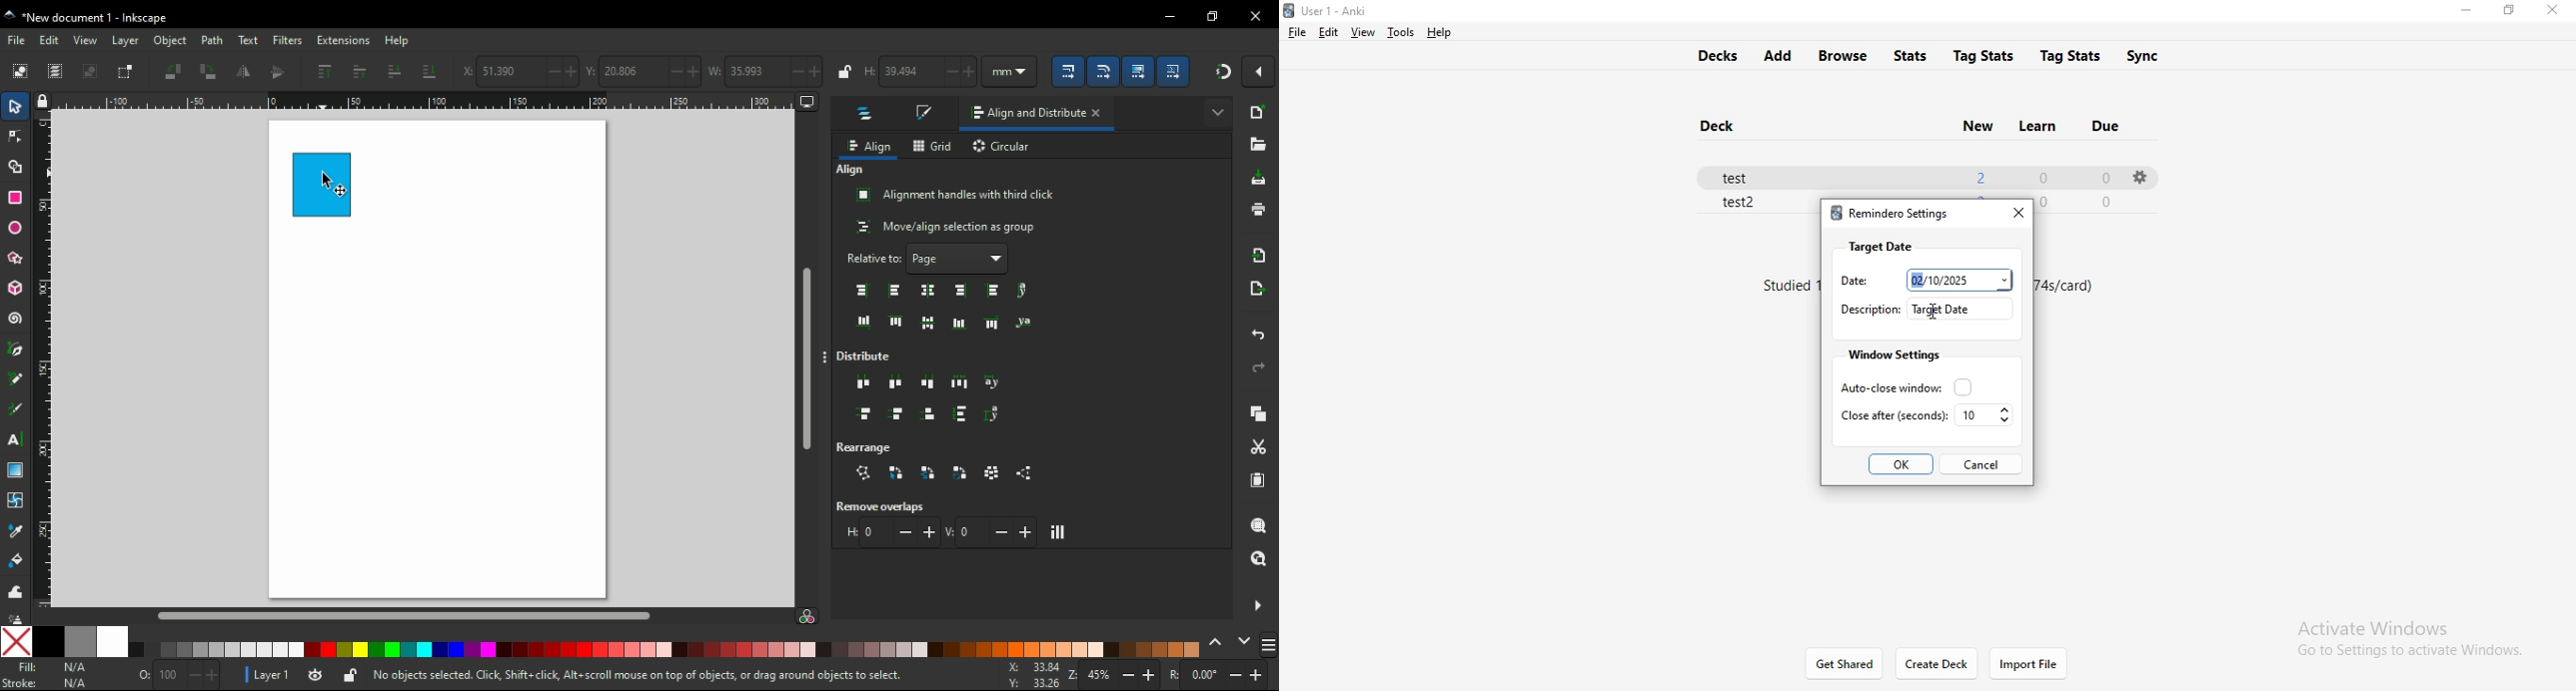 The height and width of the screenshot is (700, 2576). What do you see at coordinates (1101, 115) in the screenshot?
I see `close` at bounding box center [1101, 115].